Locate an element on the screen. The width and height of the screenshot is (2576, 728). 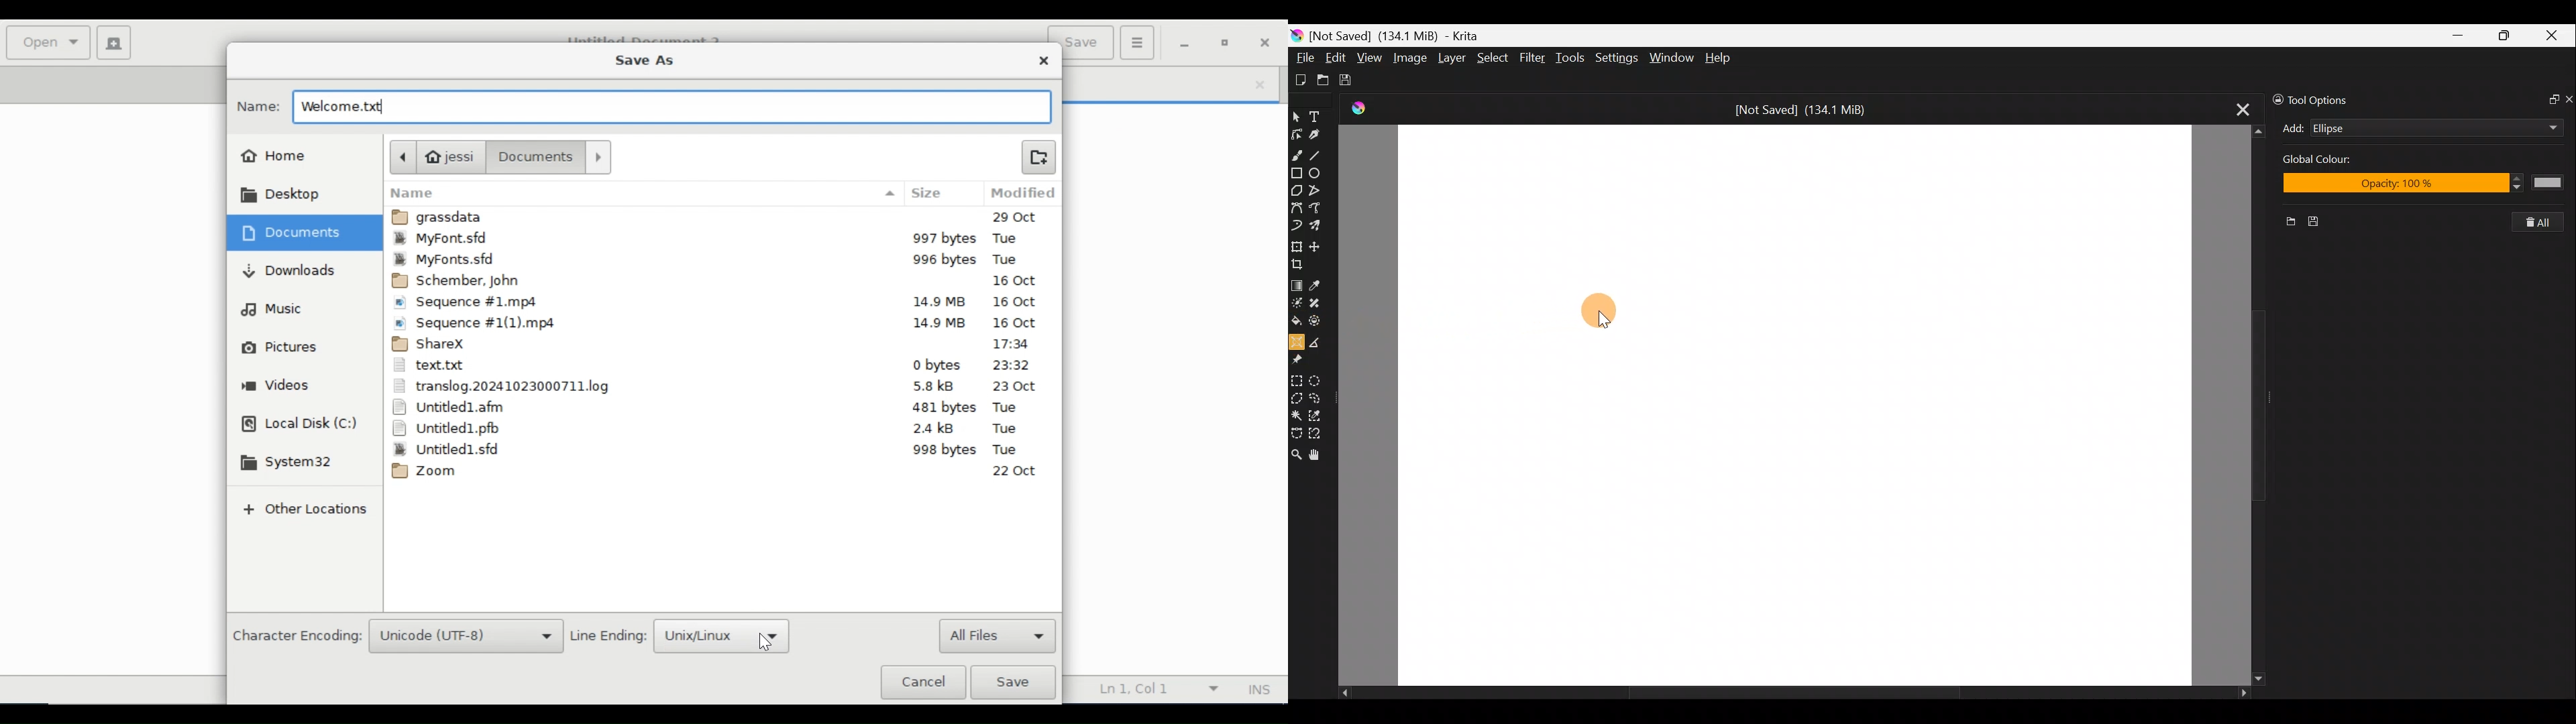
Save is located at coordinates (1354, 80).